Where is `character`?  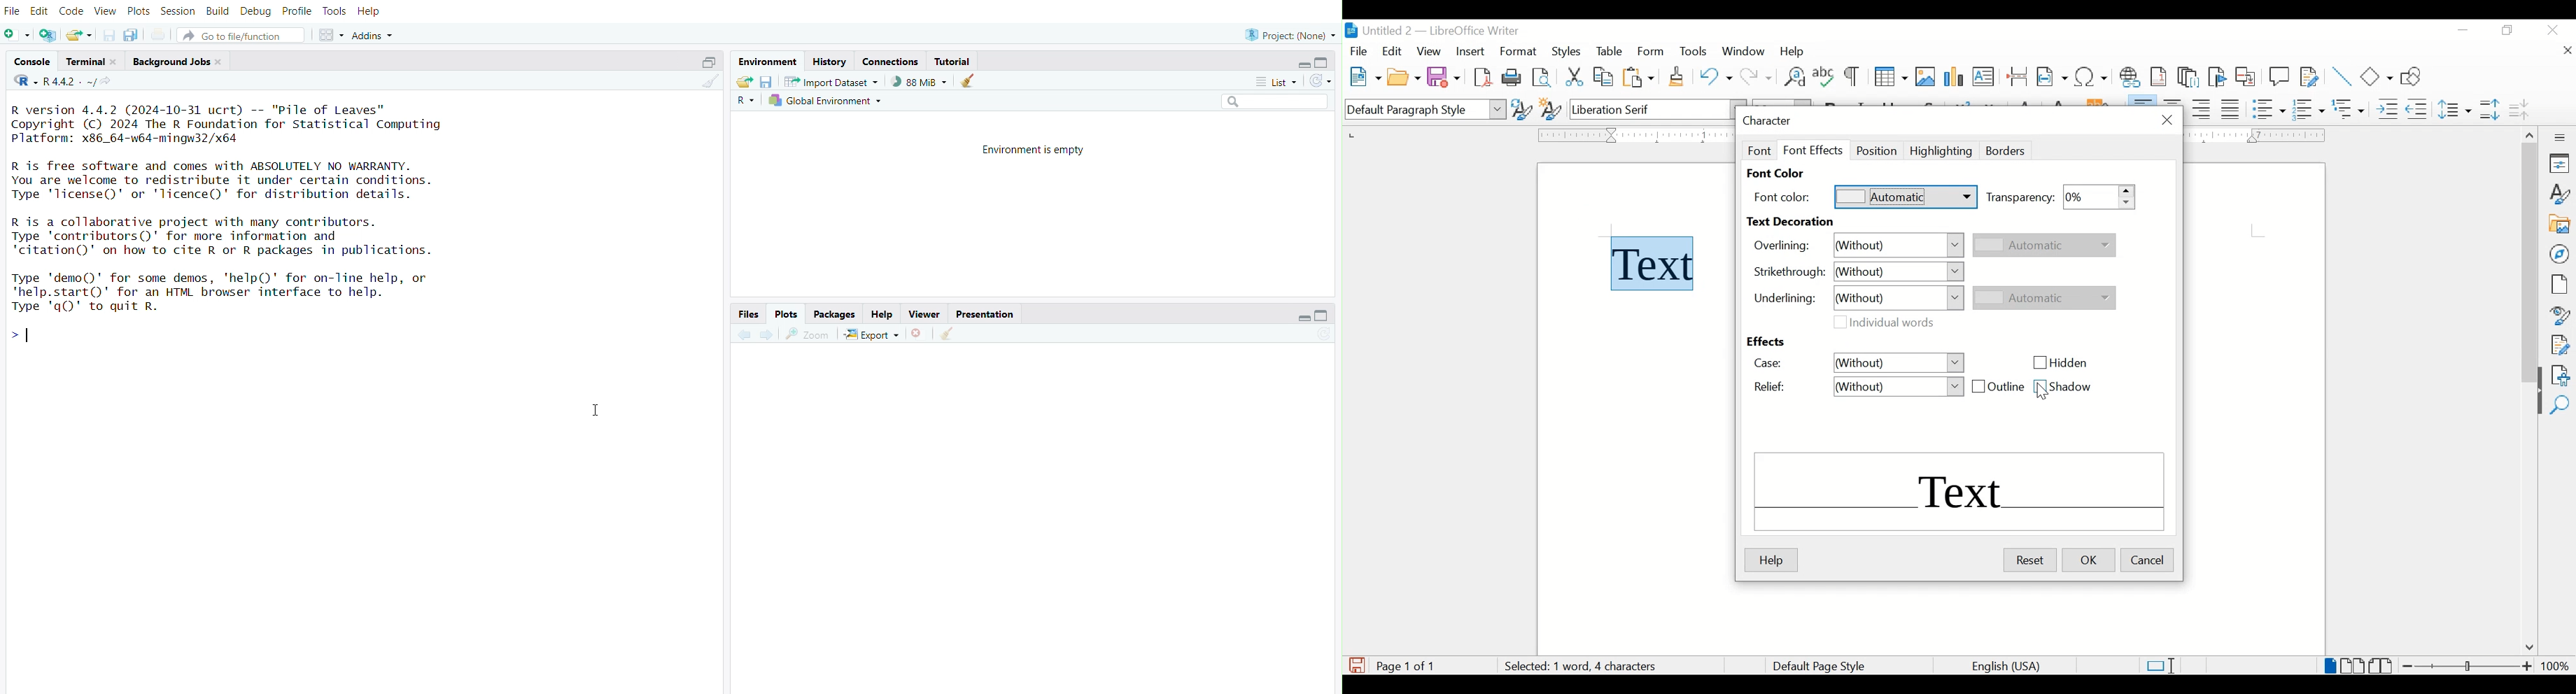
character is located at coordinates (1772, 123).